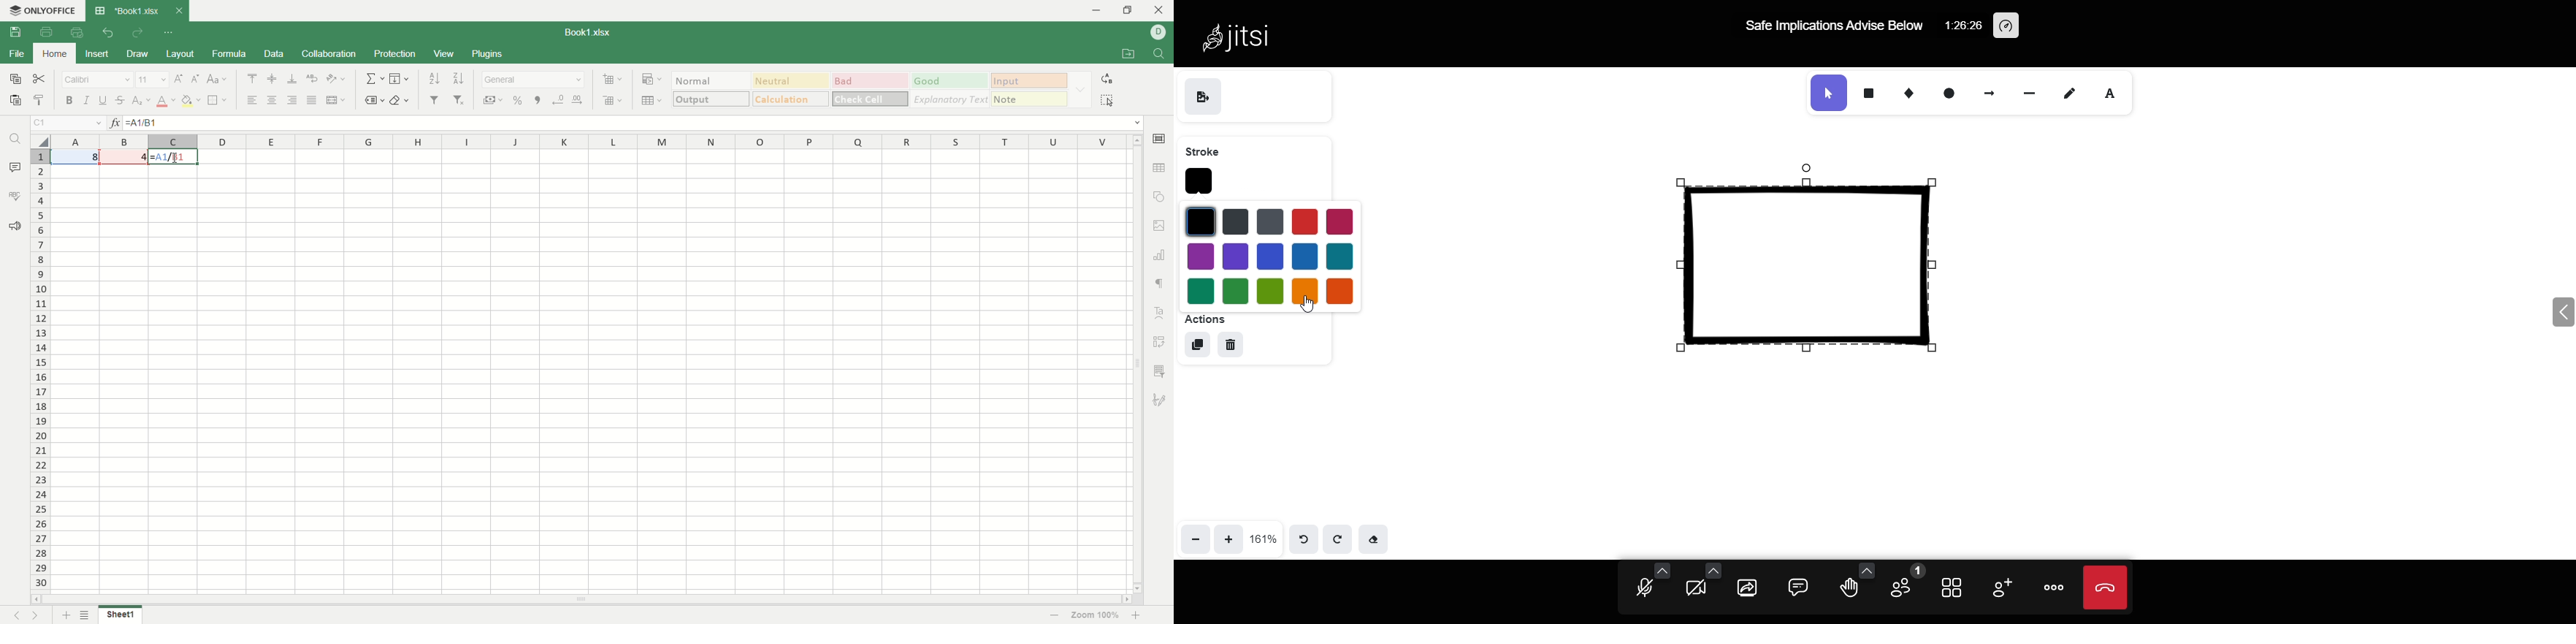 The image size is (2576, 644). I want to click on feedback and support, so click(14, 227).